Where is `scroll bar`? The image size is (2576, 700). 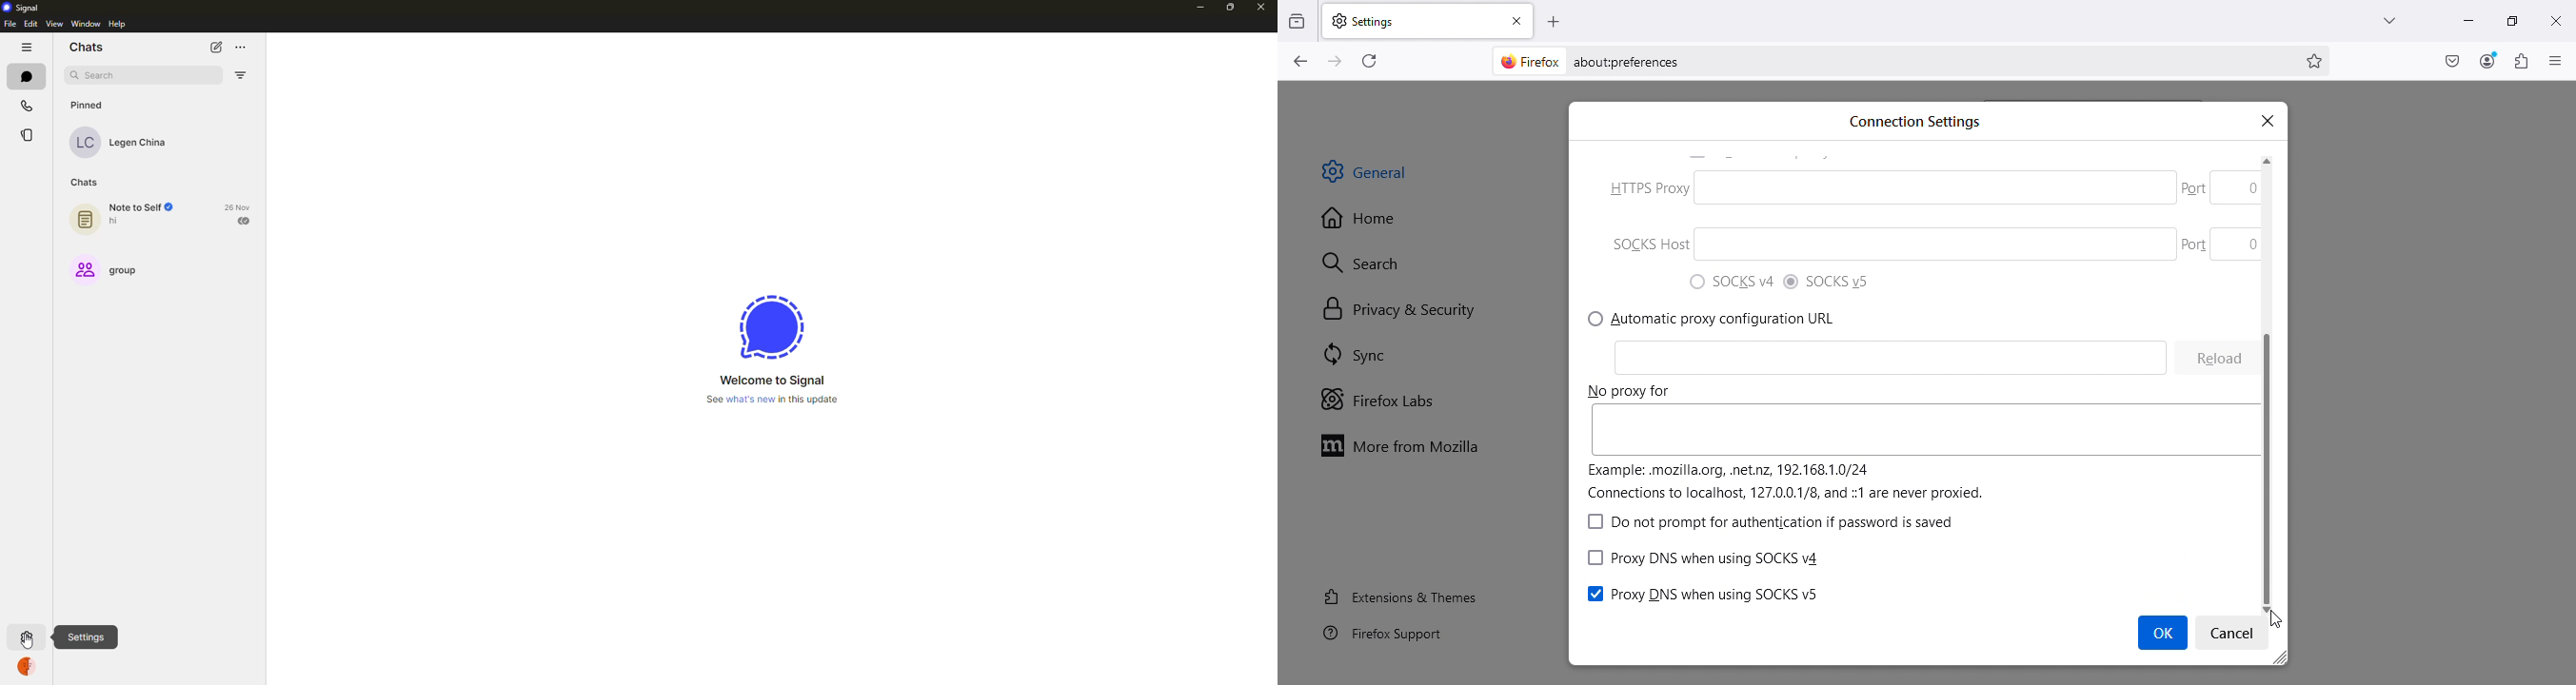
scroll bar is located at coordinates (2278, 327).